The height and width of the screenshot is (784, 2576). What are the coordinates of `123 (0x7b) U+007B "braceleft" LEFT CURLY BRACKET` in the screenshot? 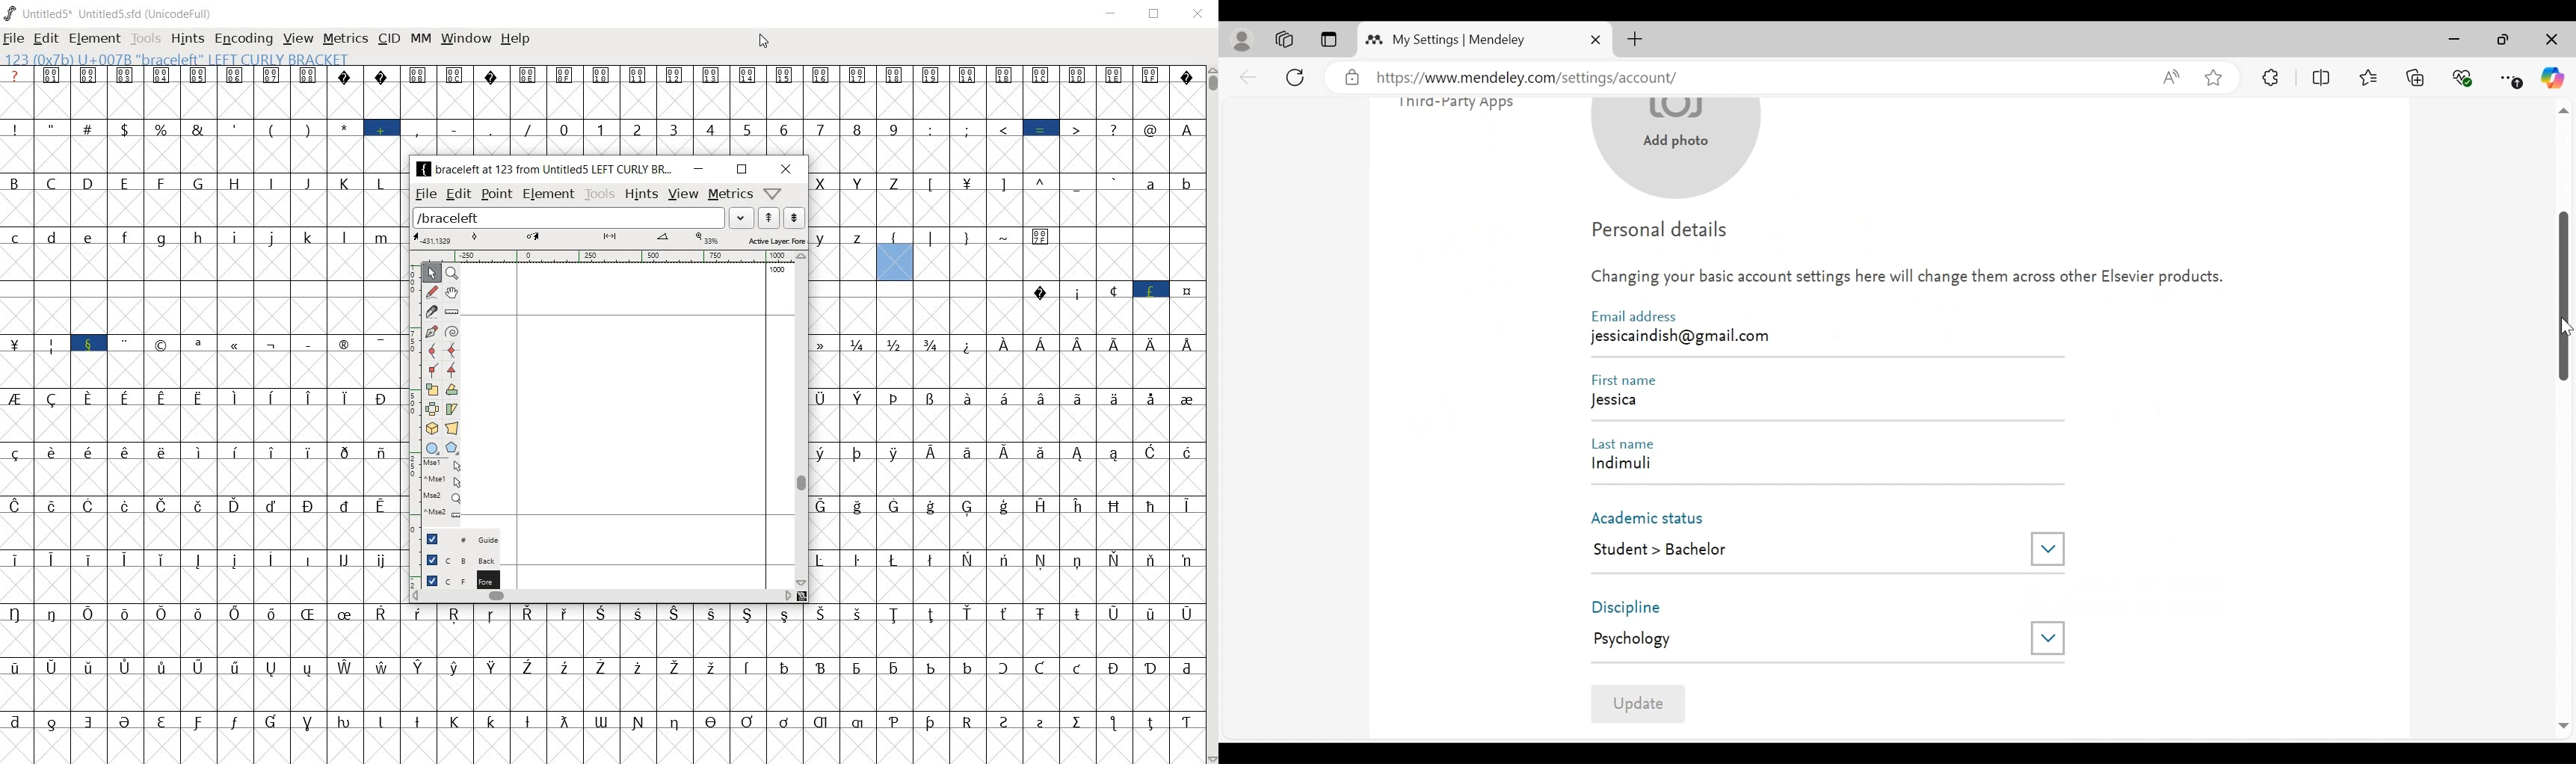 It's located at (896, 262).